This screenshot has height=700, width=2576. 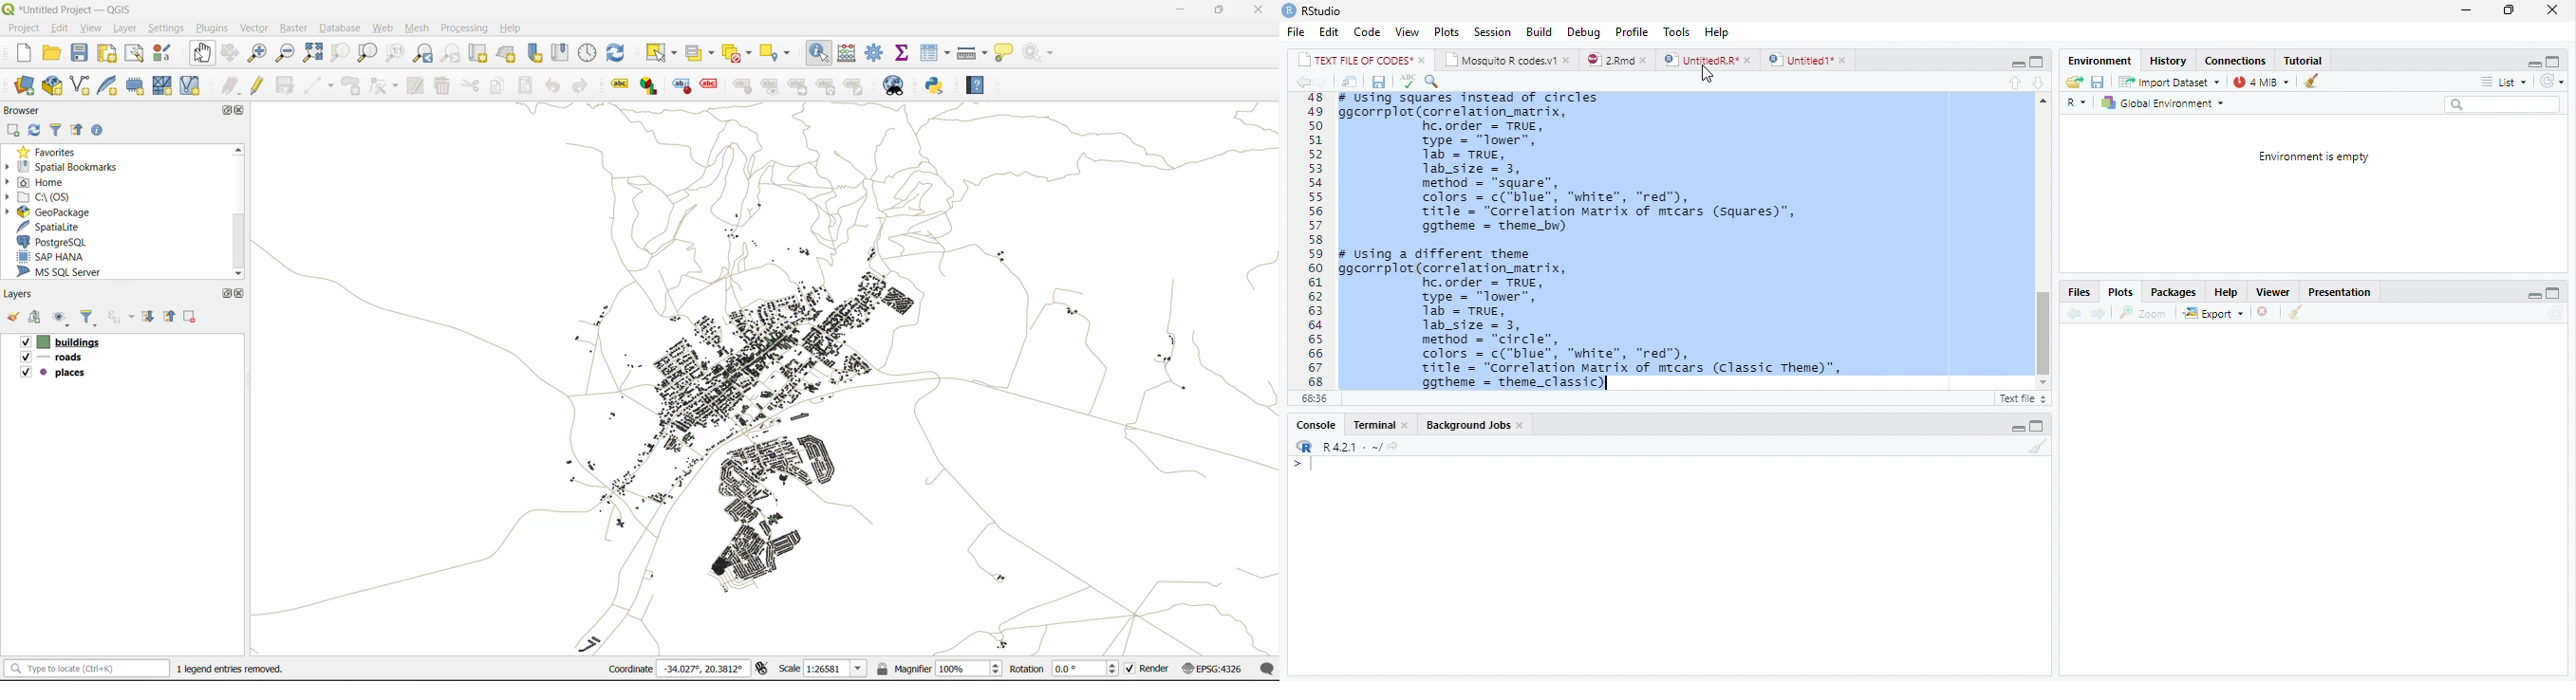 I want to click on Tools, so click(x=1675, y=30).